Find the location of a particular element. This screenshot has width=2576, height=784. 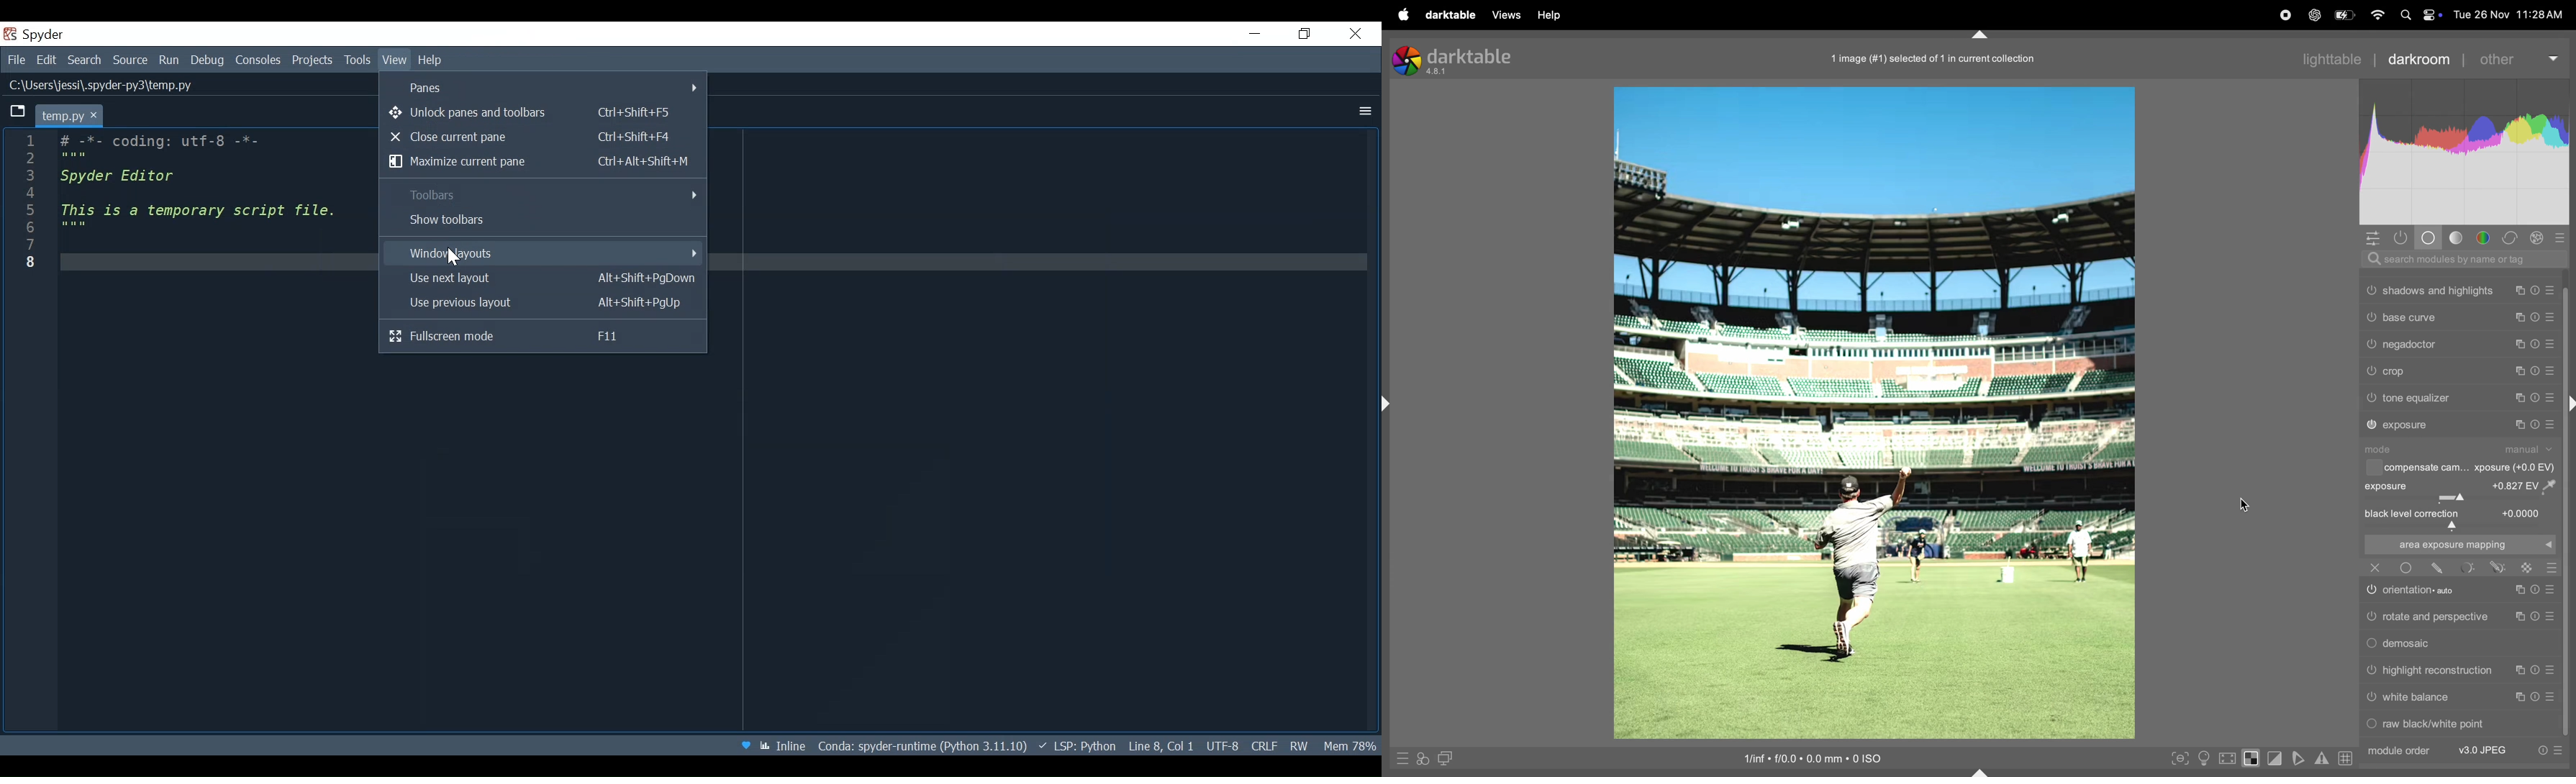

highlight reconstruction is located at coordinates (2440, 671).